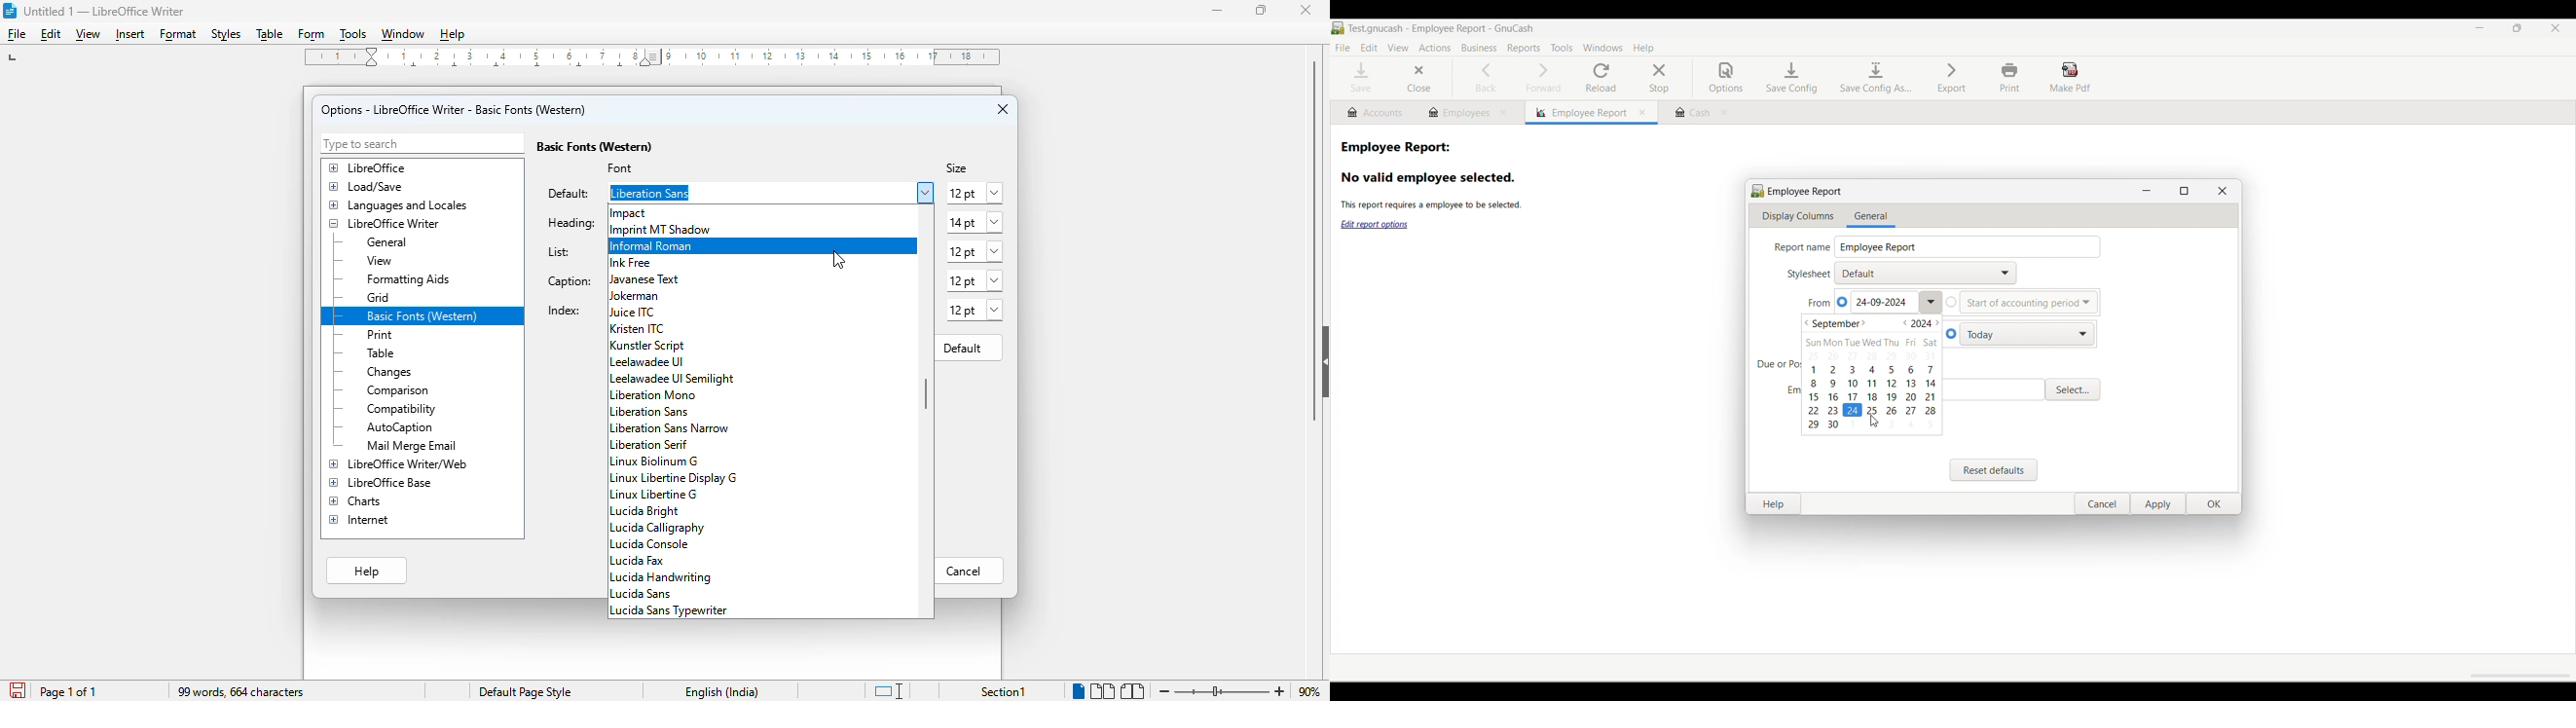 The image size is (2576, 728). What do you see at coordinates (969, 571) in the screenshot?
I see `cancel` at bounding box center [969, 571].